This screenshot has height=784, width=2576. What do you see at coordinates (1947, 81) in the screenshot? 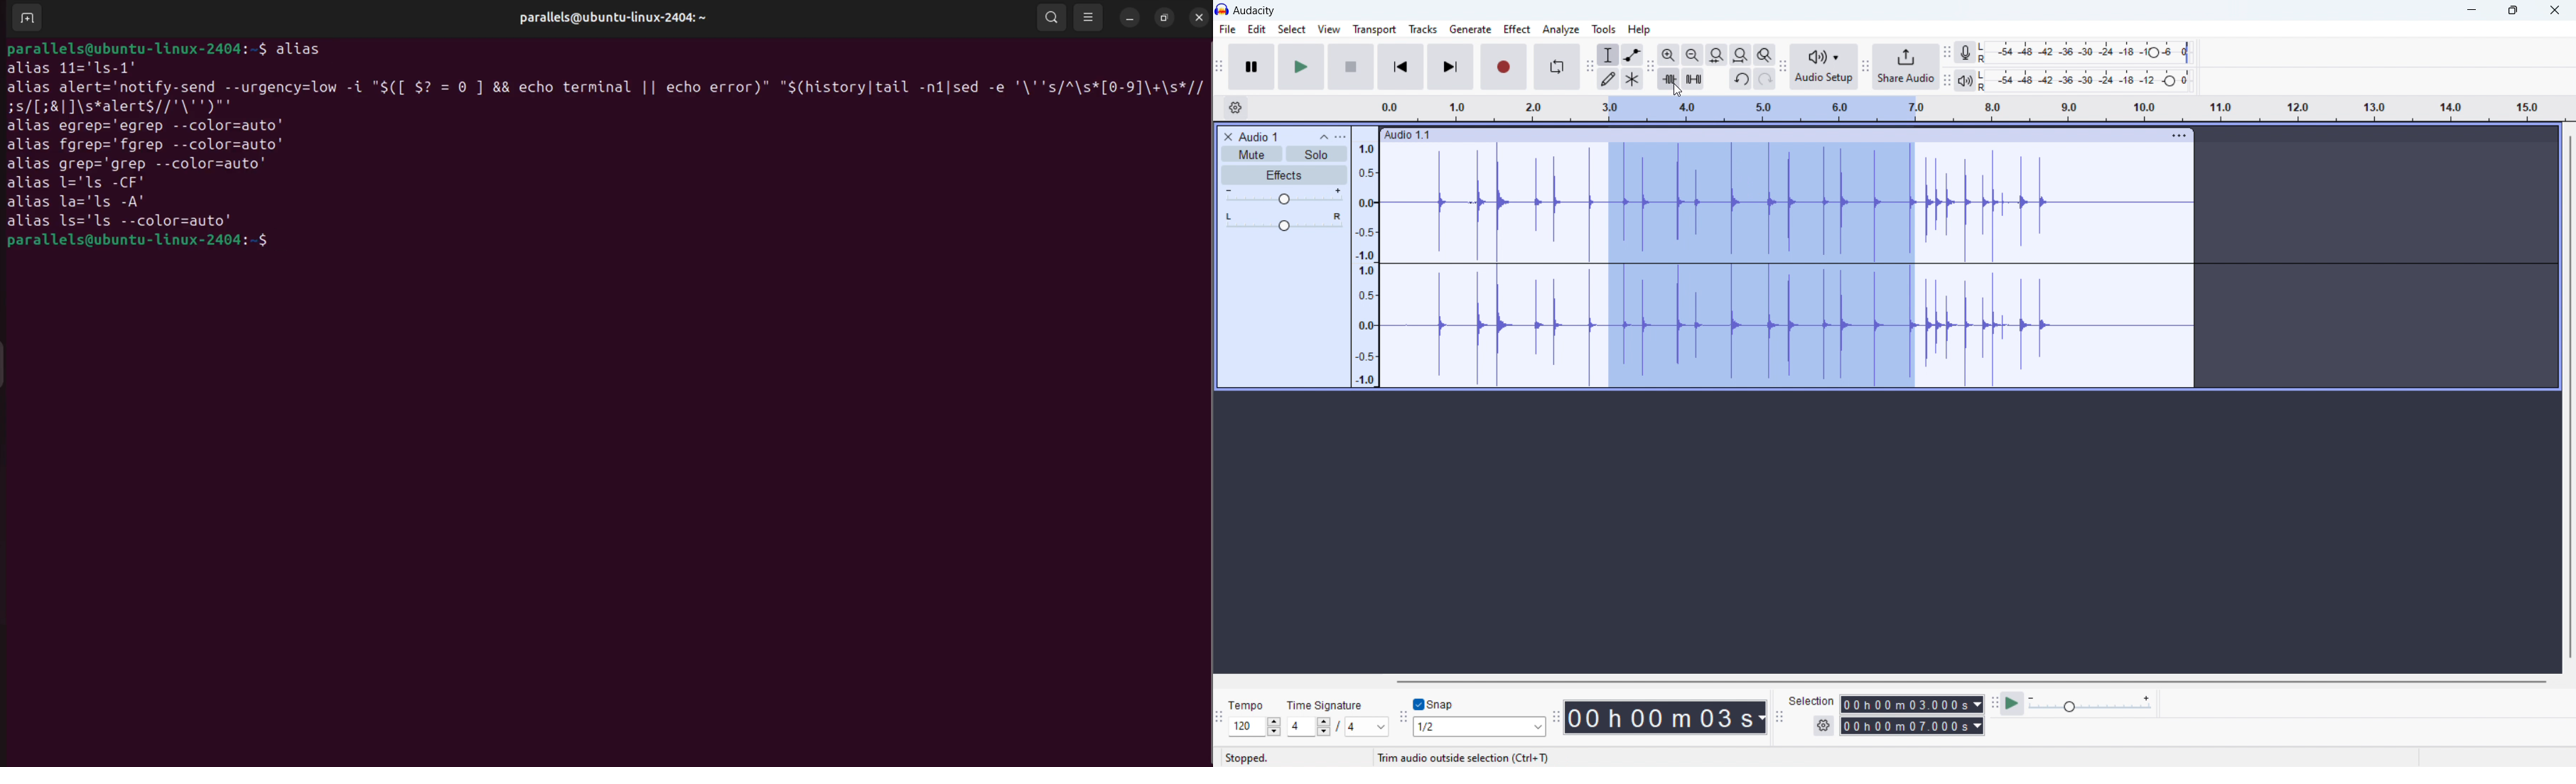
I see `playback meter toolbar` at bounding box center [1947, 81].